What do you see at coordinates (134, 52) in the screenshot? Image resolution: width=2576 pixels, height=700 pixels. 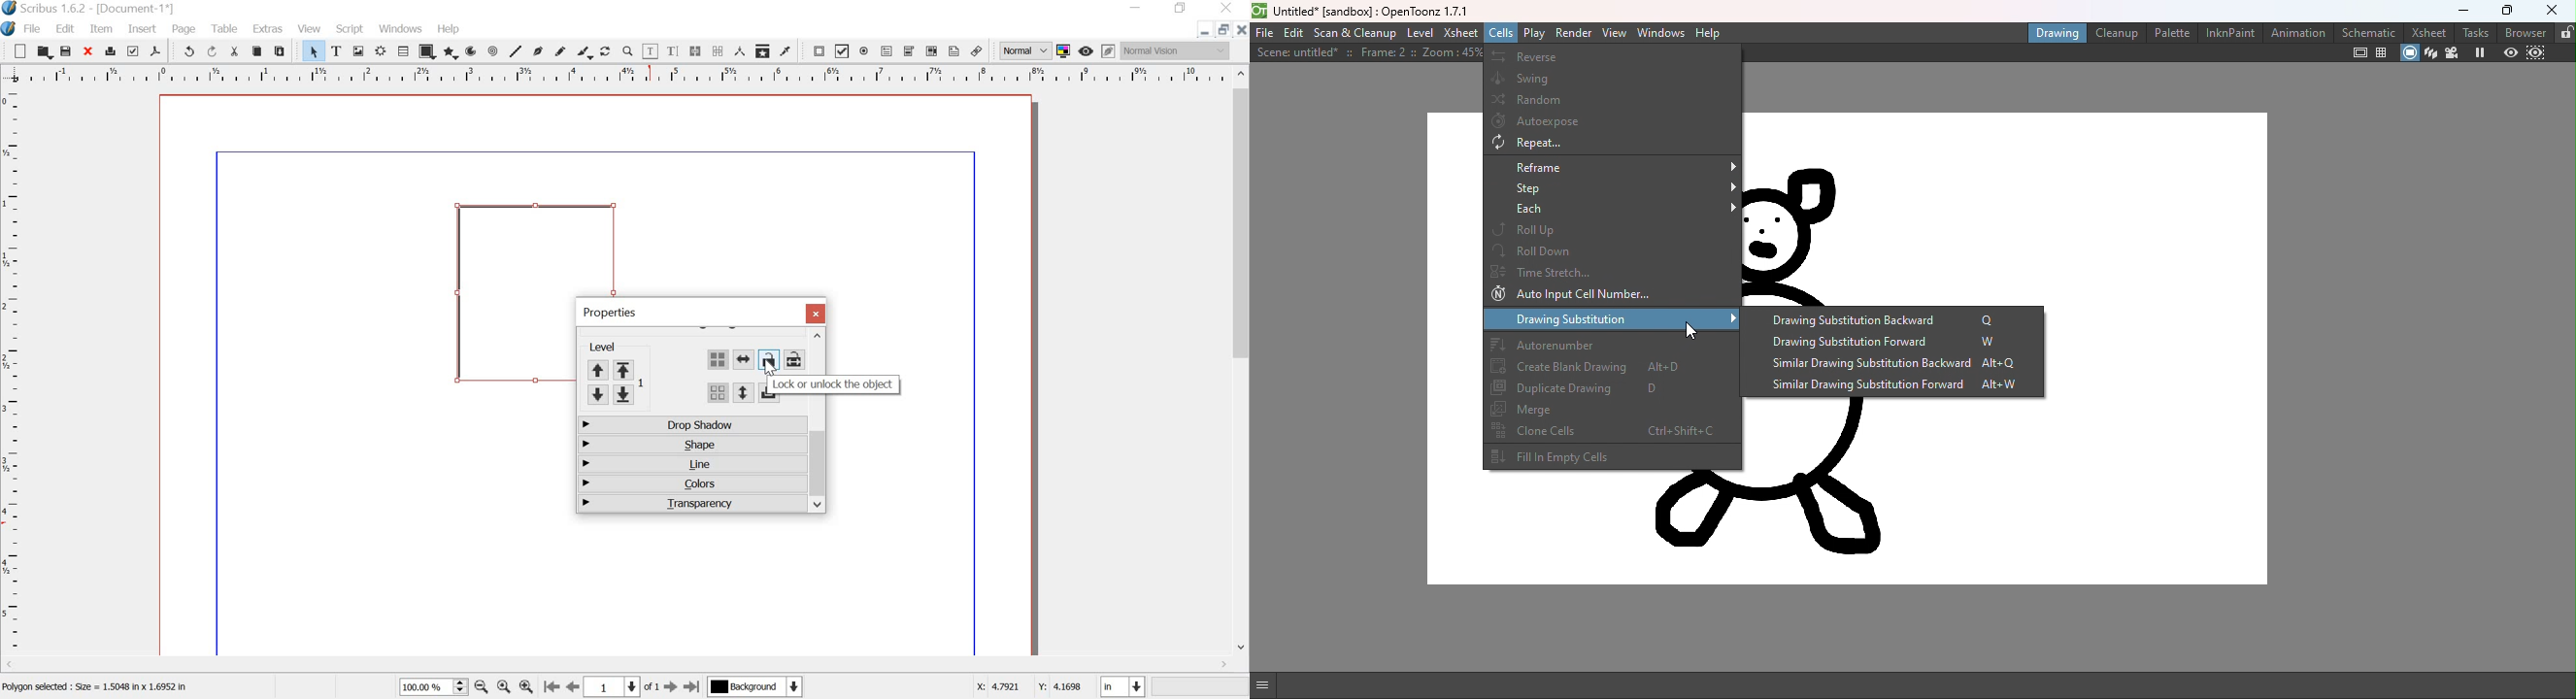 I see `preflight verifier` at bounding box center [134, 52].